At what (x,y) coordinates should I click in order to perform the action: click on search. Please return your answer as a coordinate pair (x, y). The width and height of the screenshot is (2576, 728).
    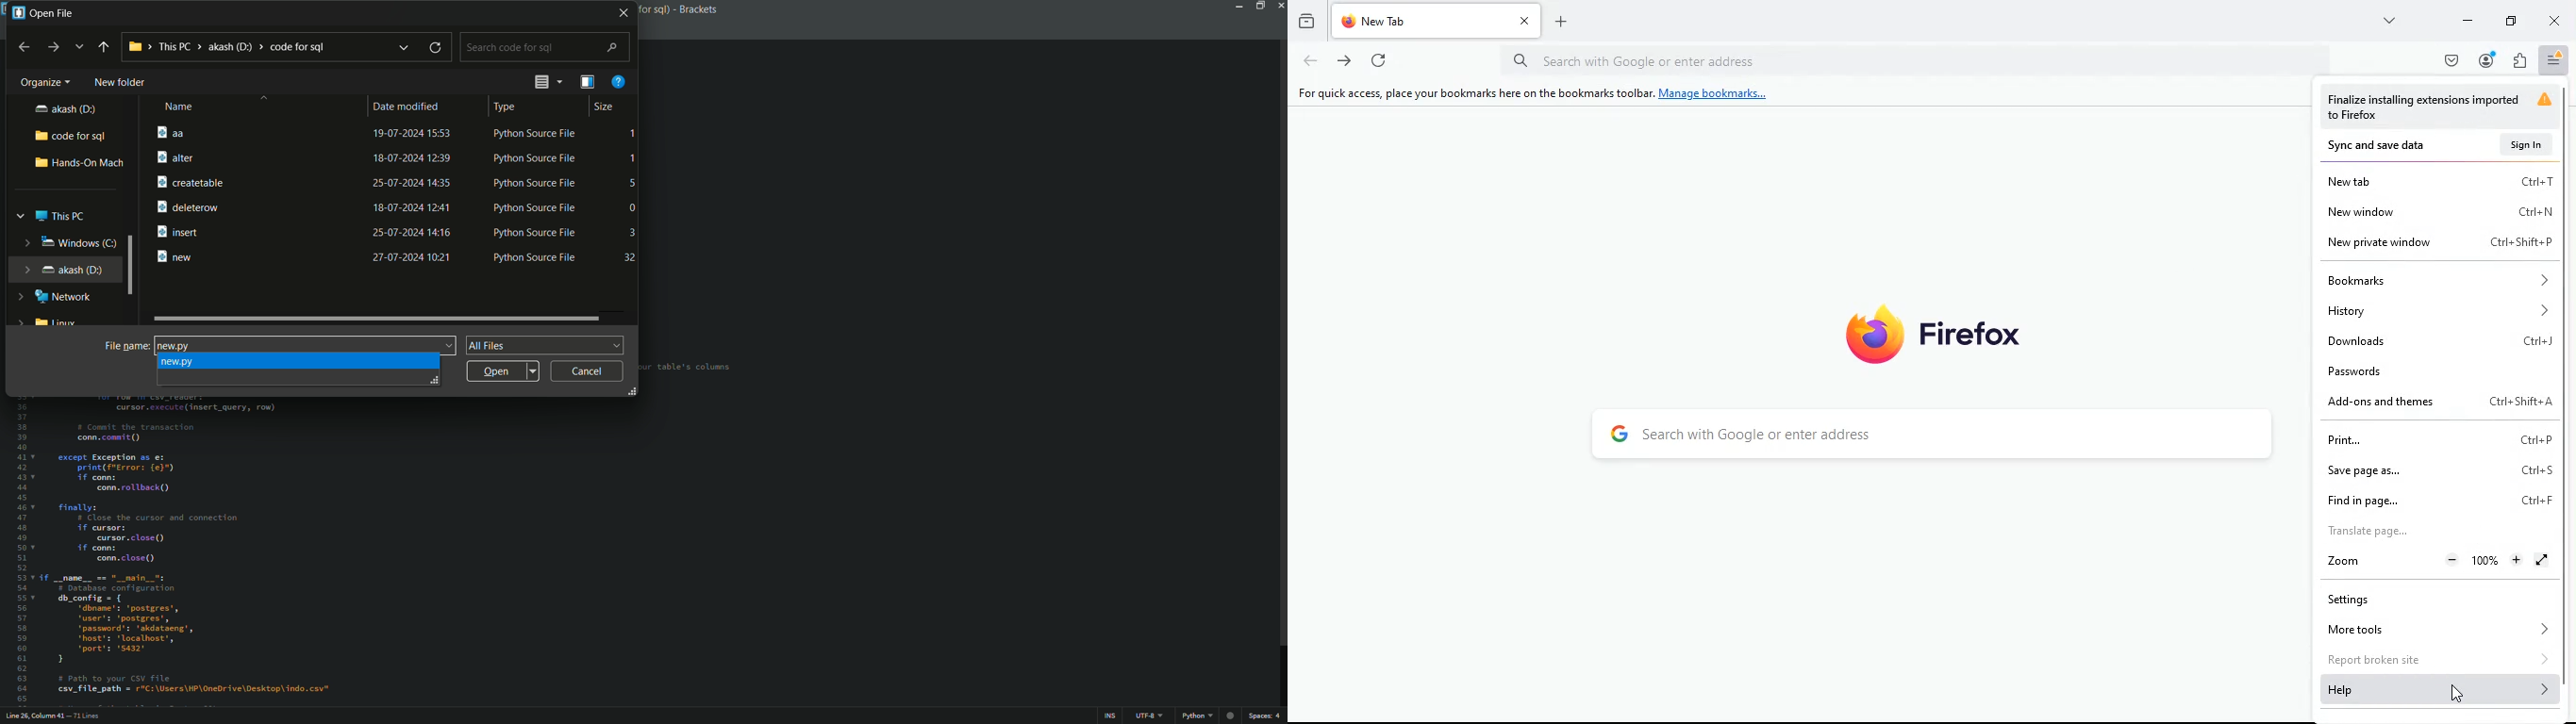
    Looking at the image, I should click on (1940, 438).